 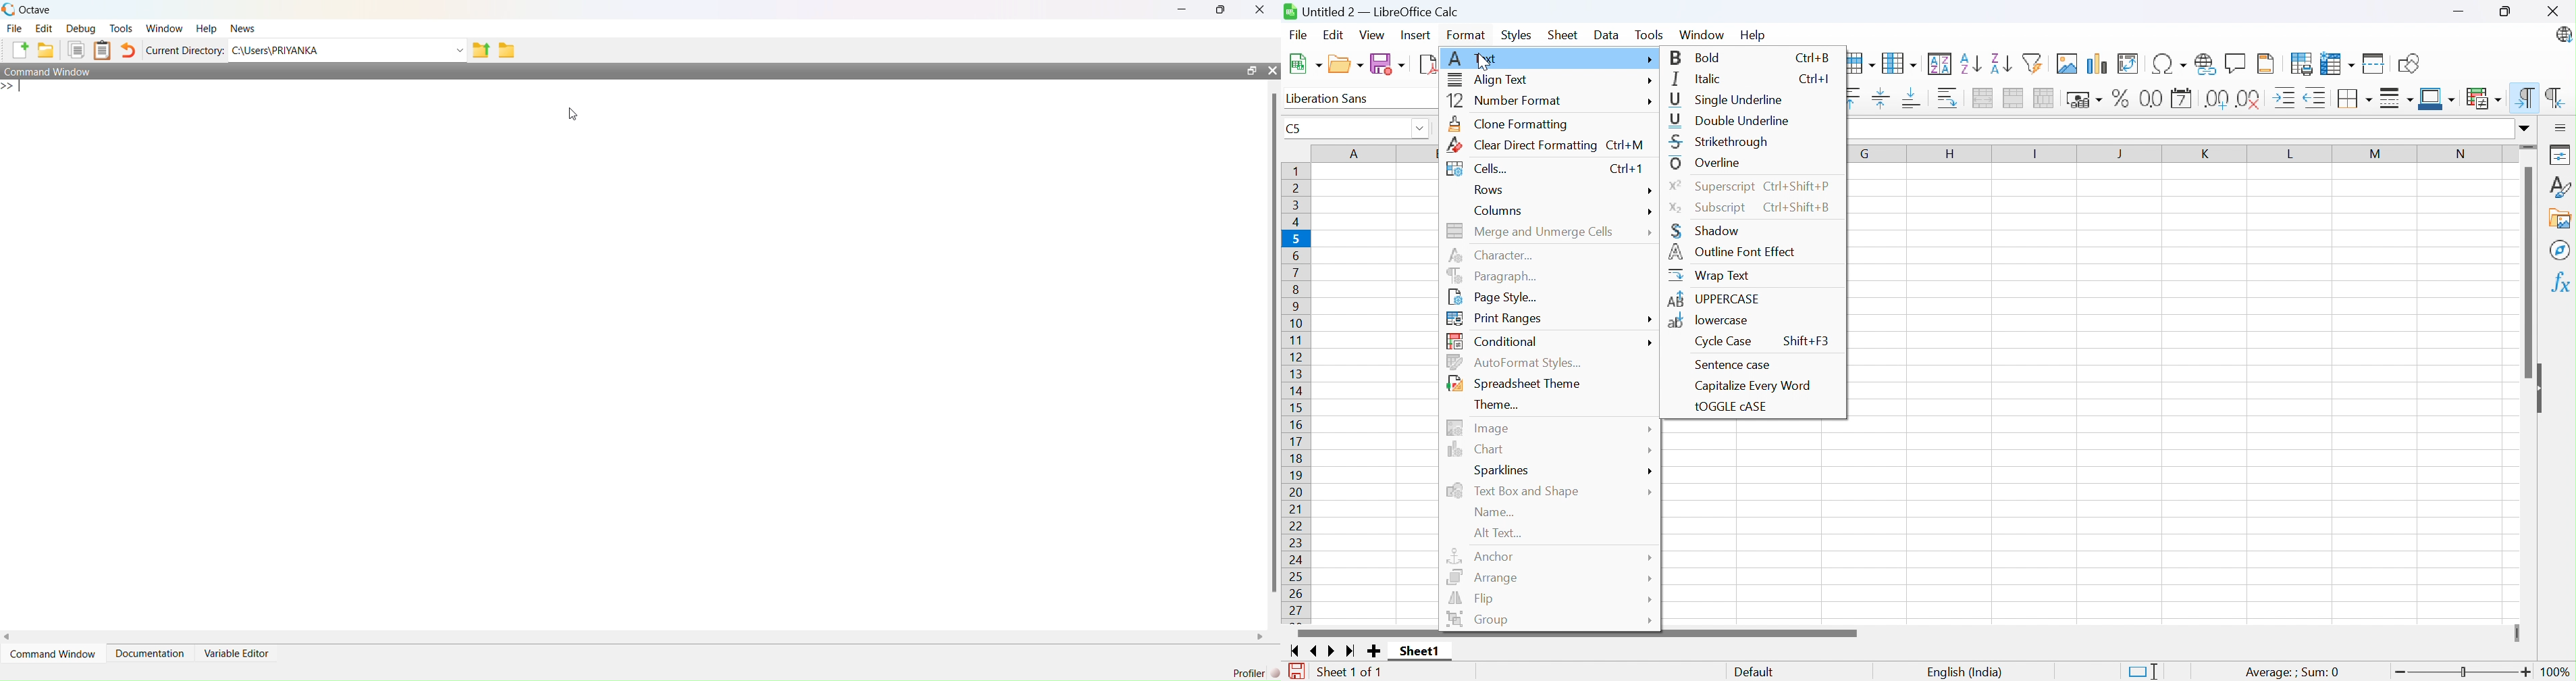 I want to click on English (India), so click(x=1966, y=673).